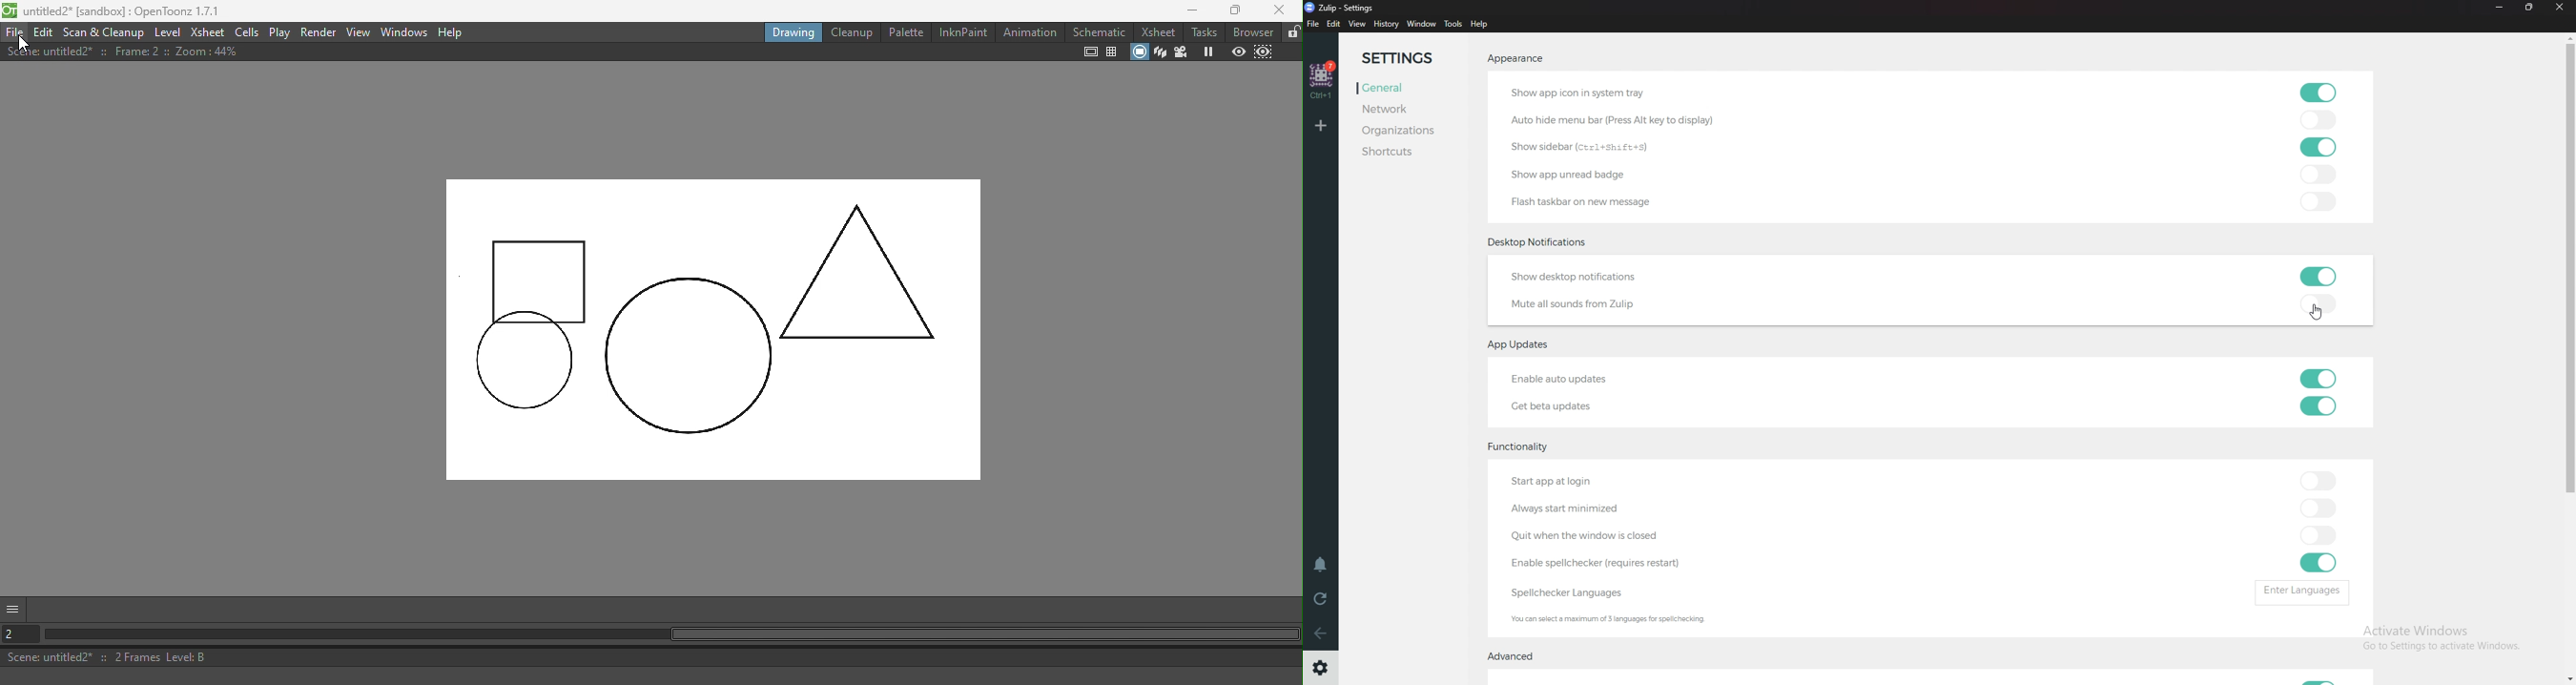  I want to click on Enter languages, so click(2307, 593).